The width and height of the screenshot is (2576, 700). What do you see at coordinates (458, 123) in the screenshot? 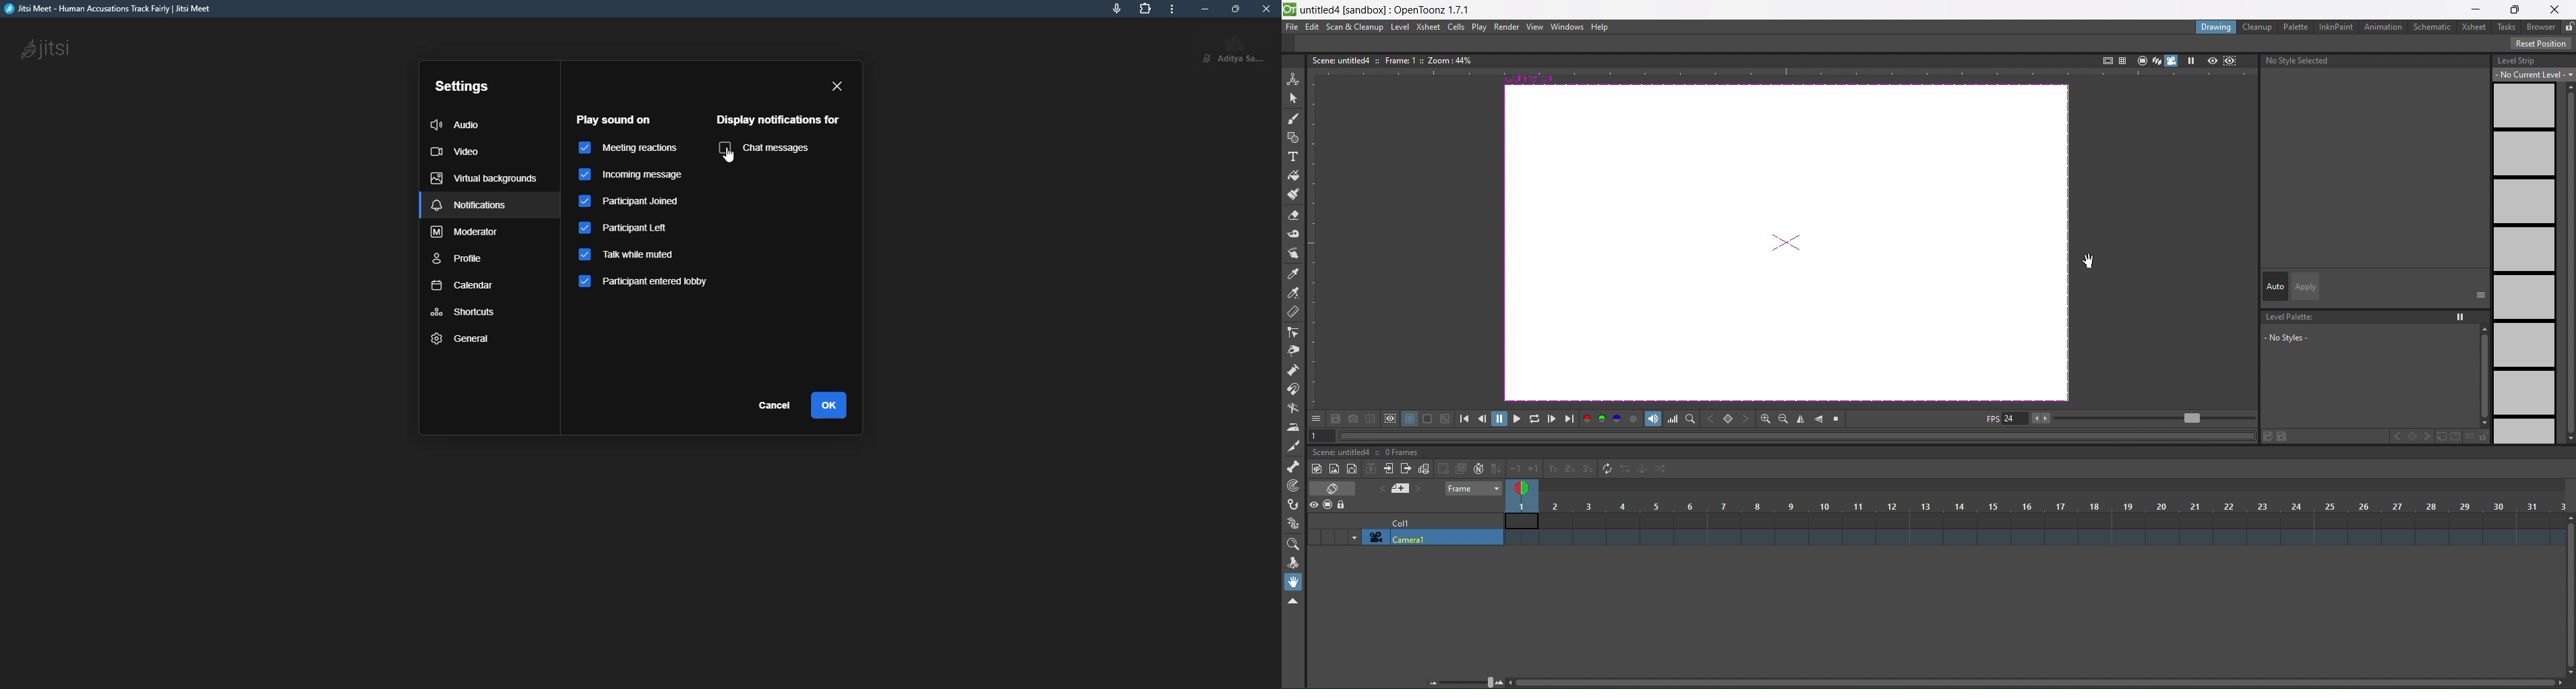
I see `audio` at bounding box center [458, 123].